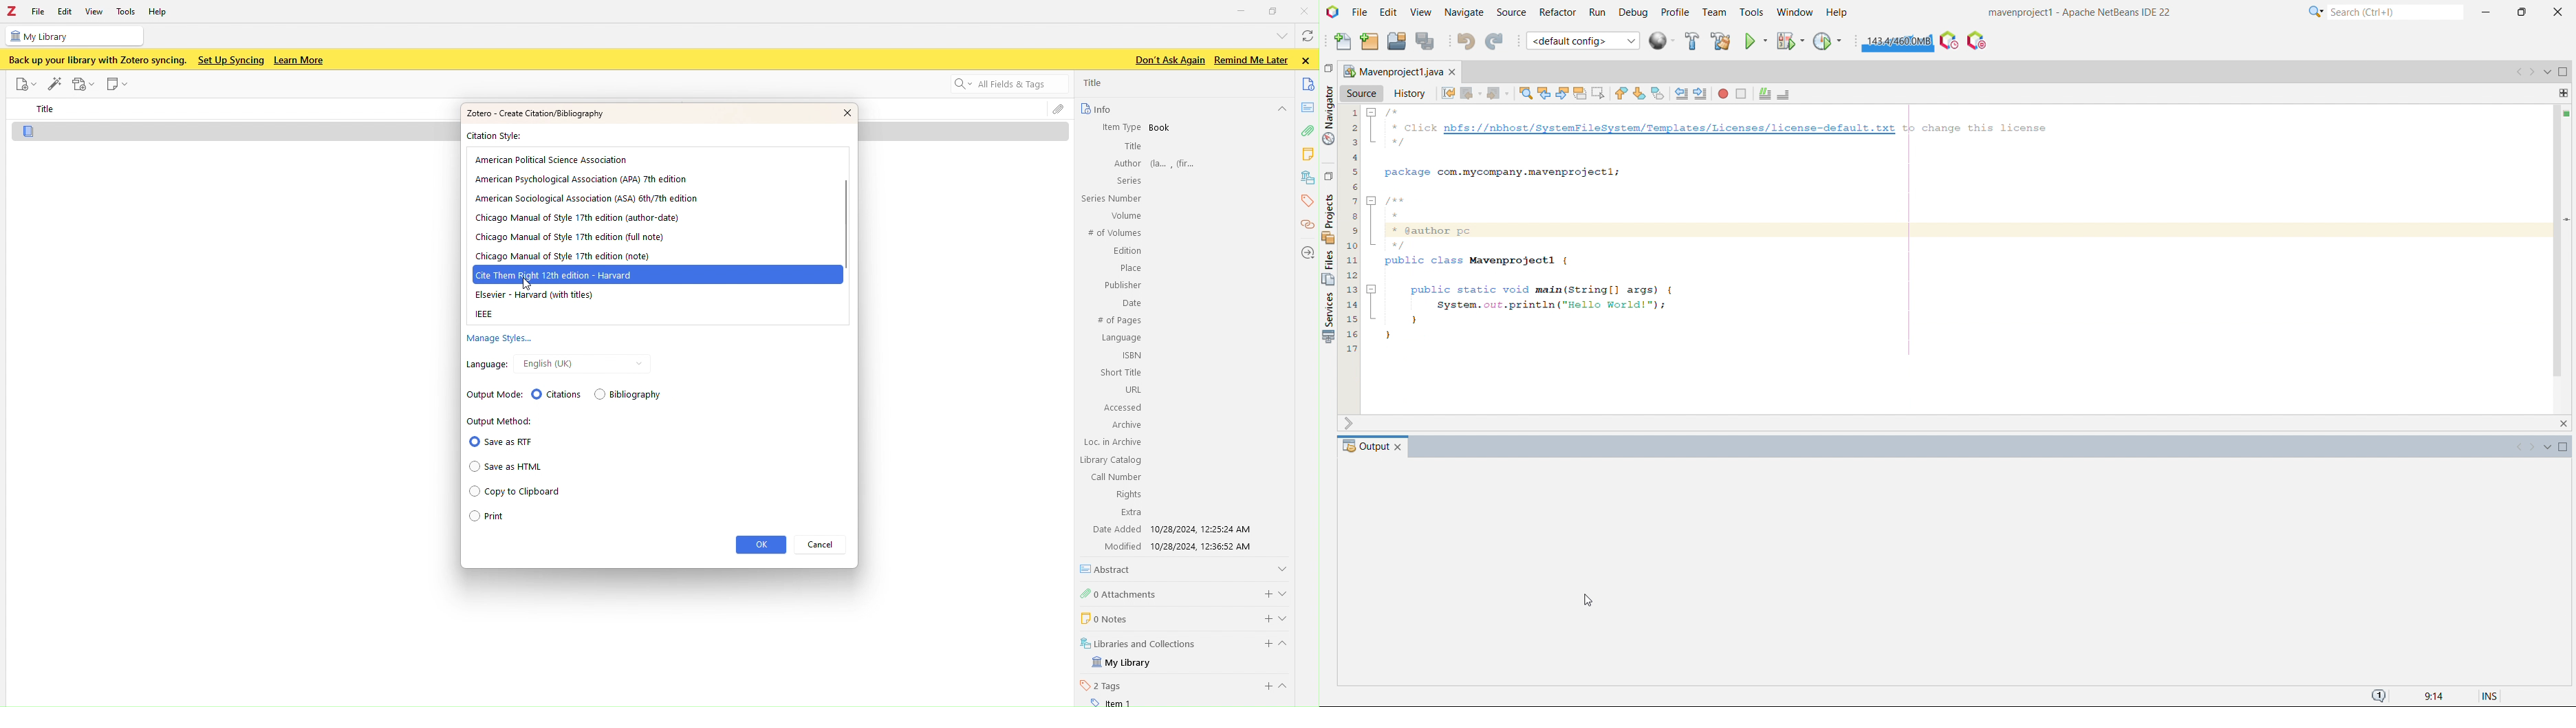 This screenshot has width=2576, height=728. What do you see at coordinates (1306, 252) in the screenshot?
I see `location` at bounding box center [1306, 252].